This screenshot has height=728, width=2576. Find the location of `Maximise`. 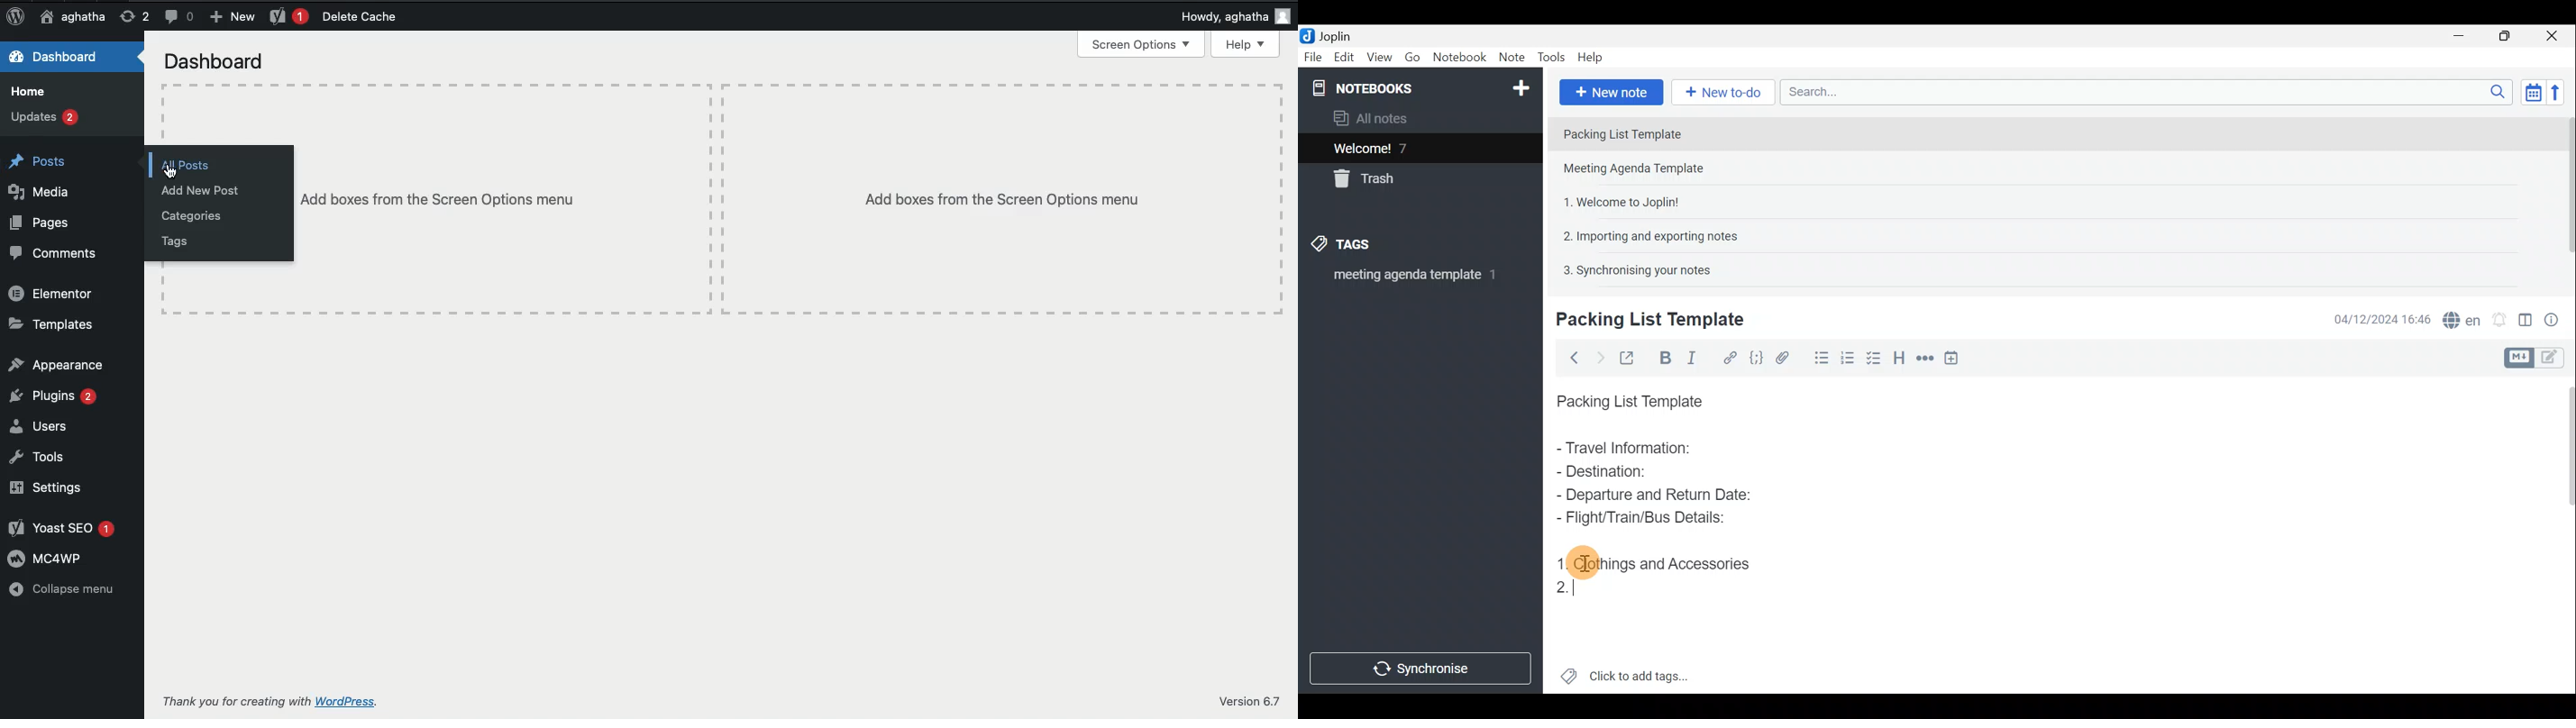

Maximise is located at coordinates (2510, 36).